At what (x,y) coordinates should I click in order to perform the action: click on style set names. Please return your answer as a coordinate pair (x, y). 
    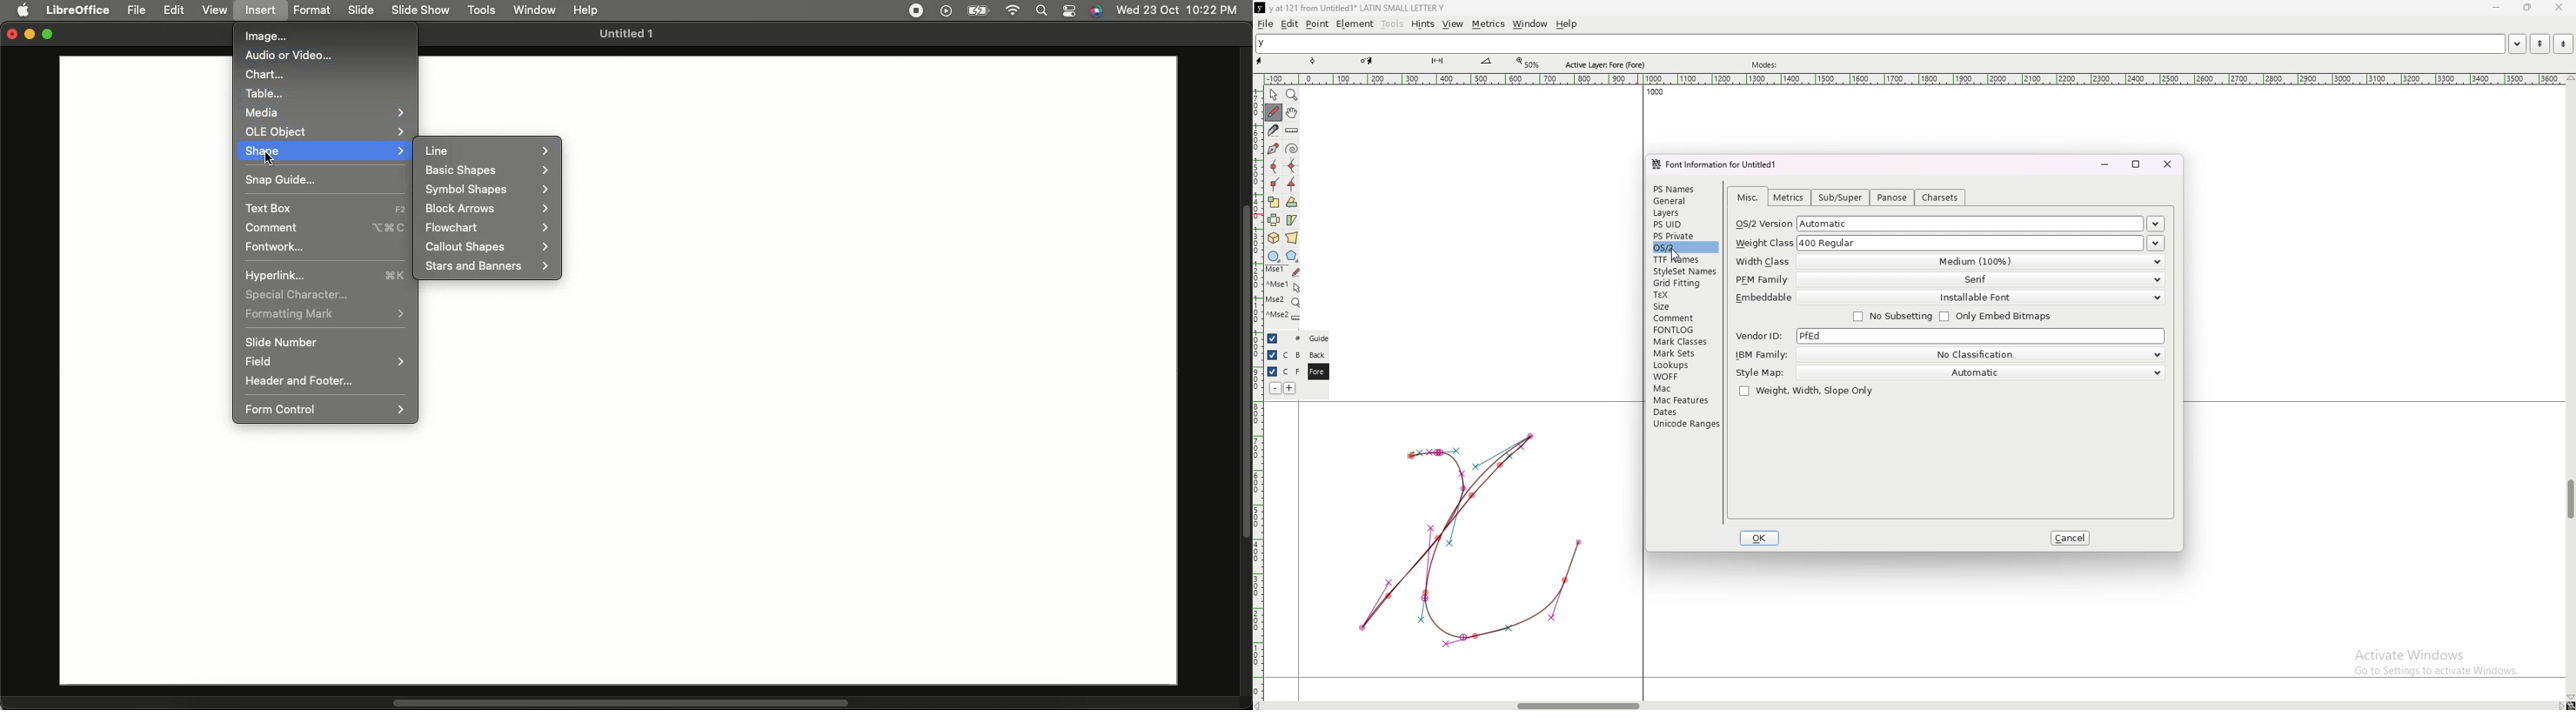
    Looking at the image, I should click on (1684, 272).